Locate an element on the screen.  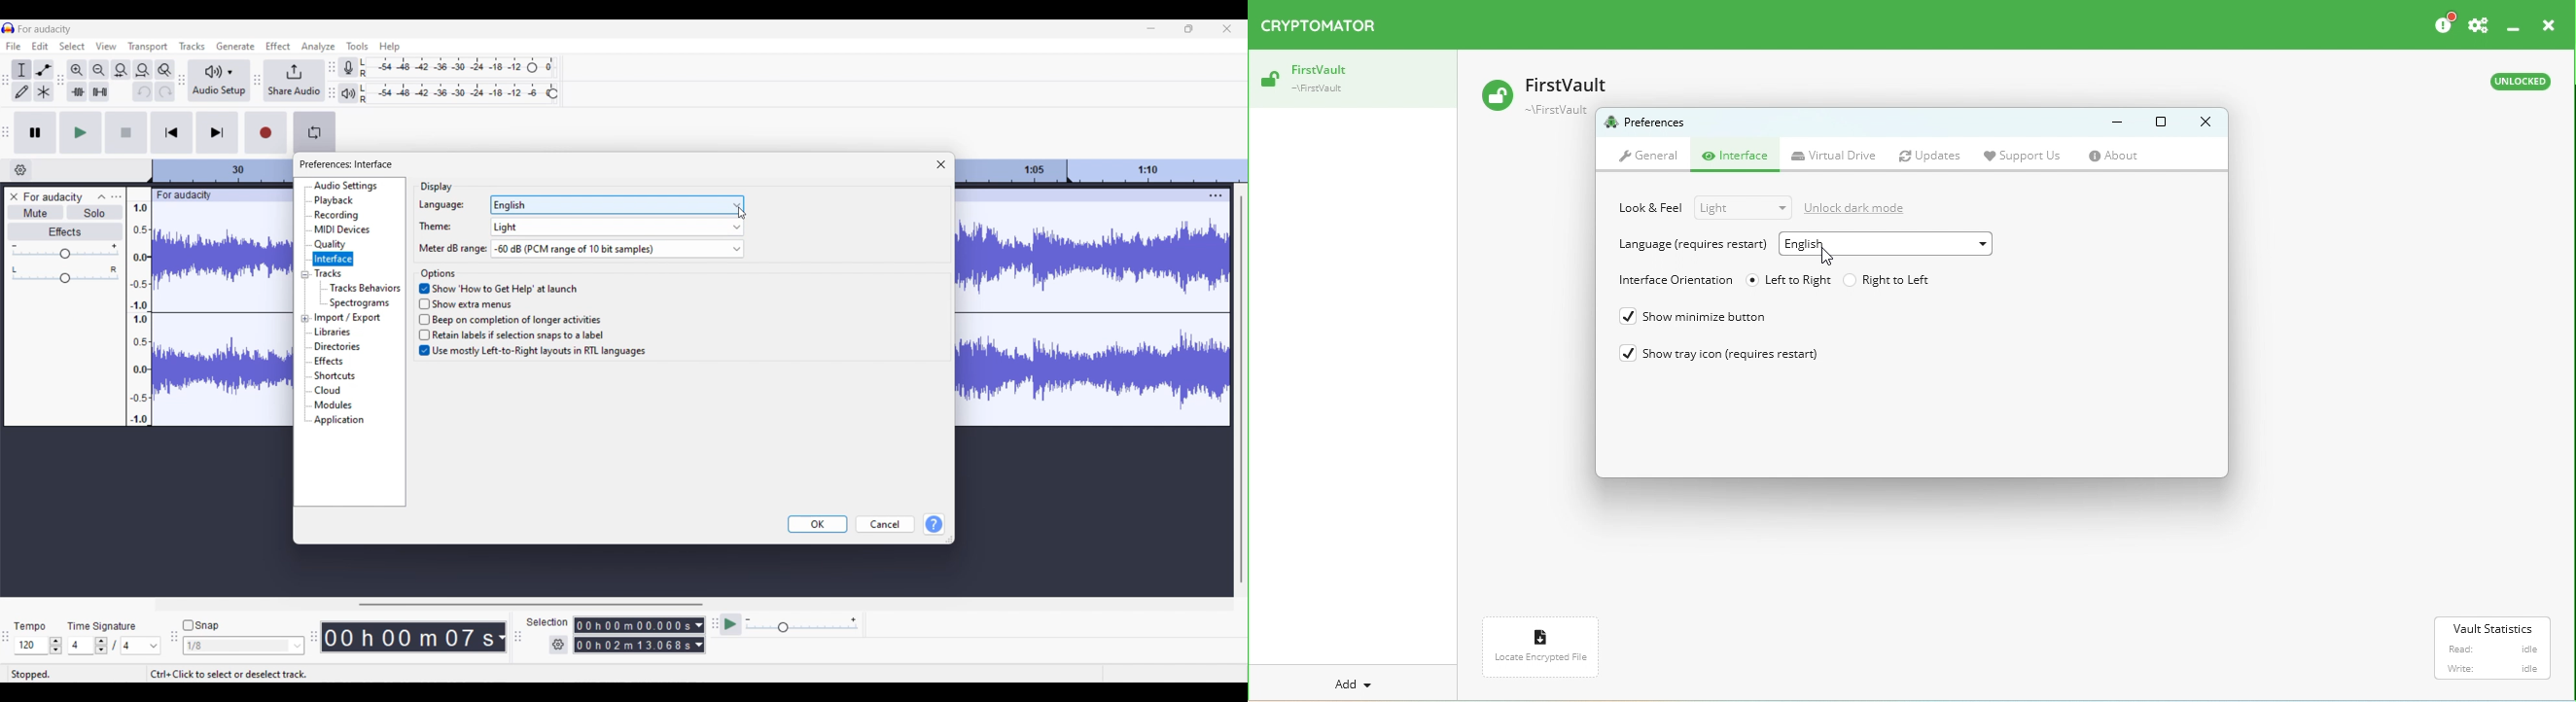
Effect menu is located at coordinates (278, 46).